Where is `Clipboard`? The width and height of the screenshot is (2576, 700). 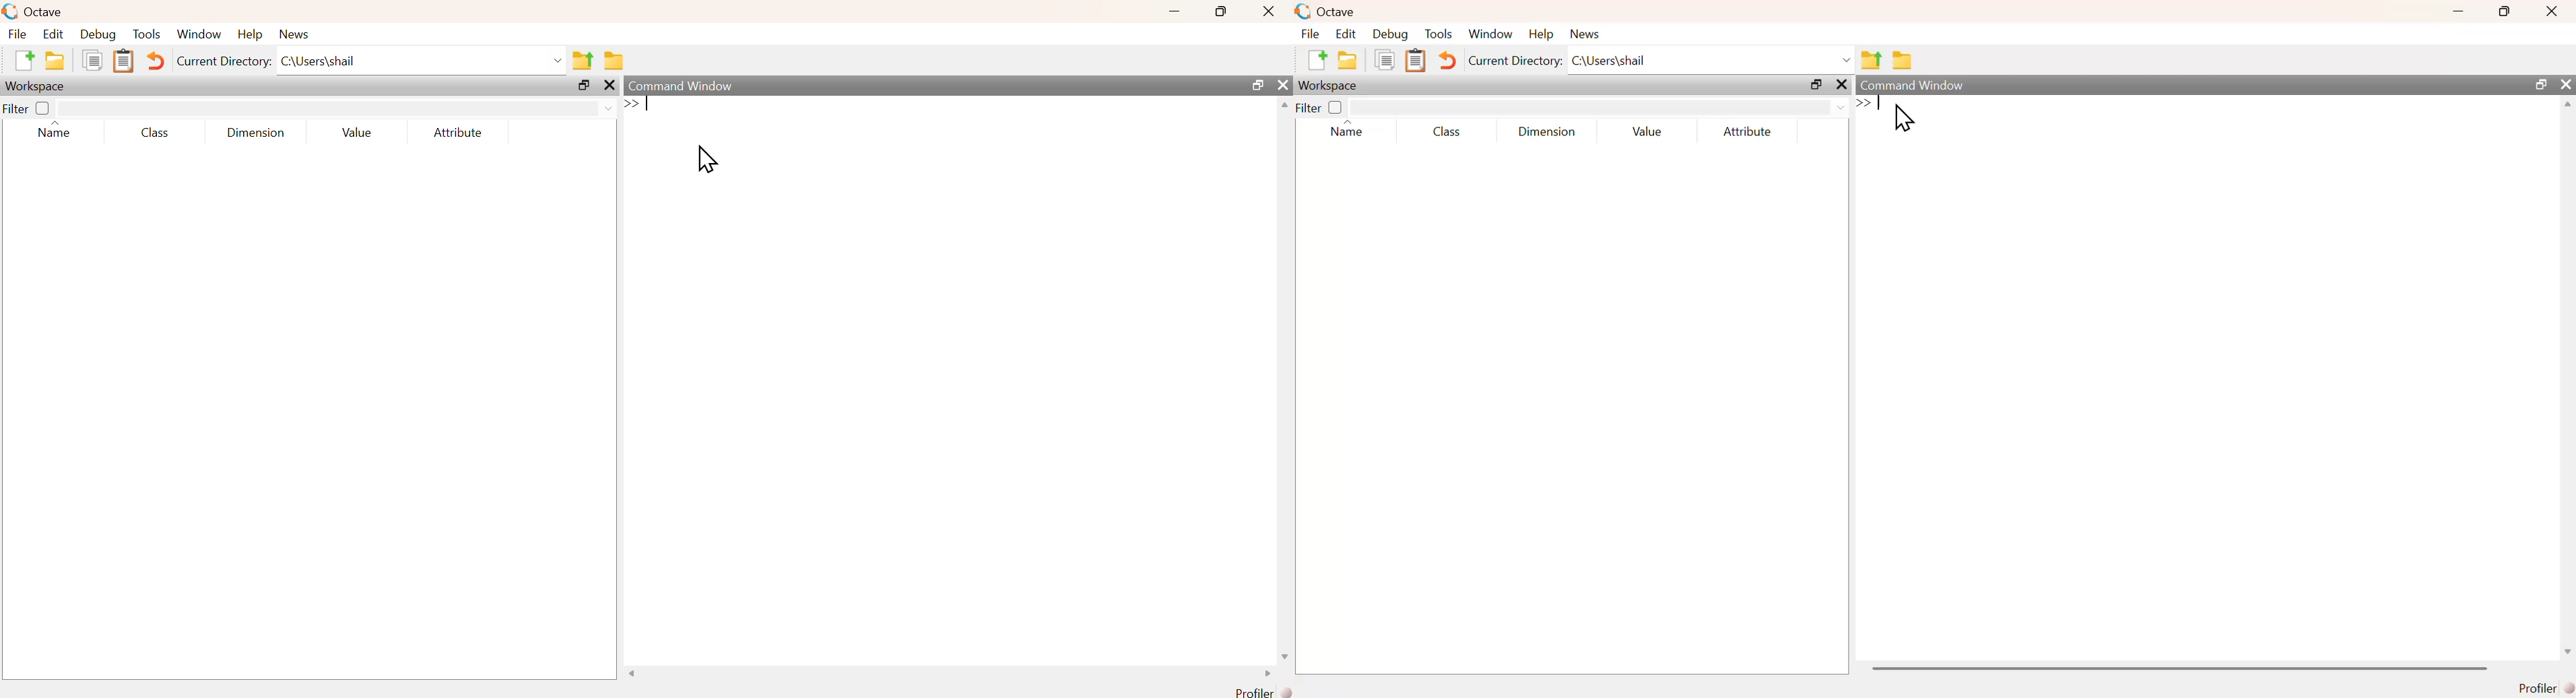 Clipboard is located at coordinates (123, 61).